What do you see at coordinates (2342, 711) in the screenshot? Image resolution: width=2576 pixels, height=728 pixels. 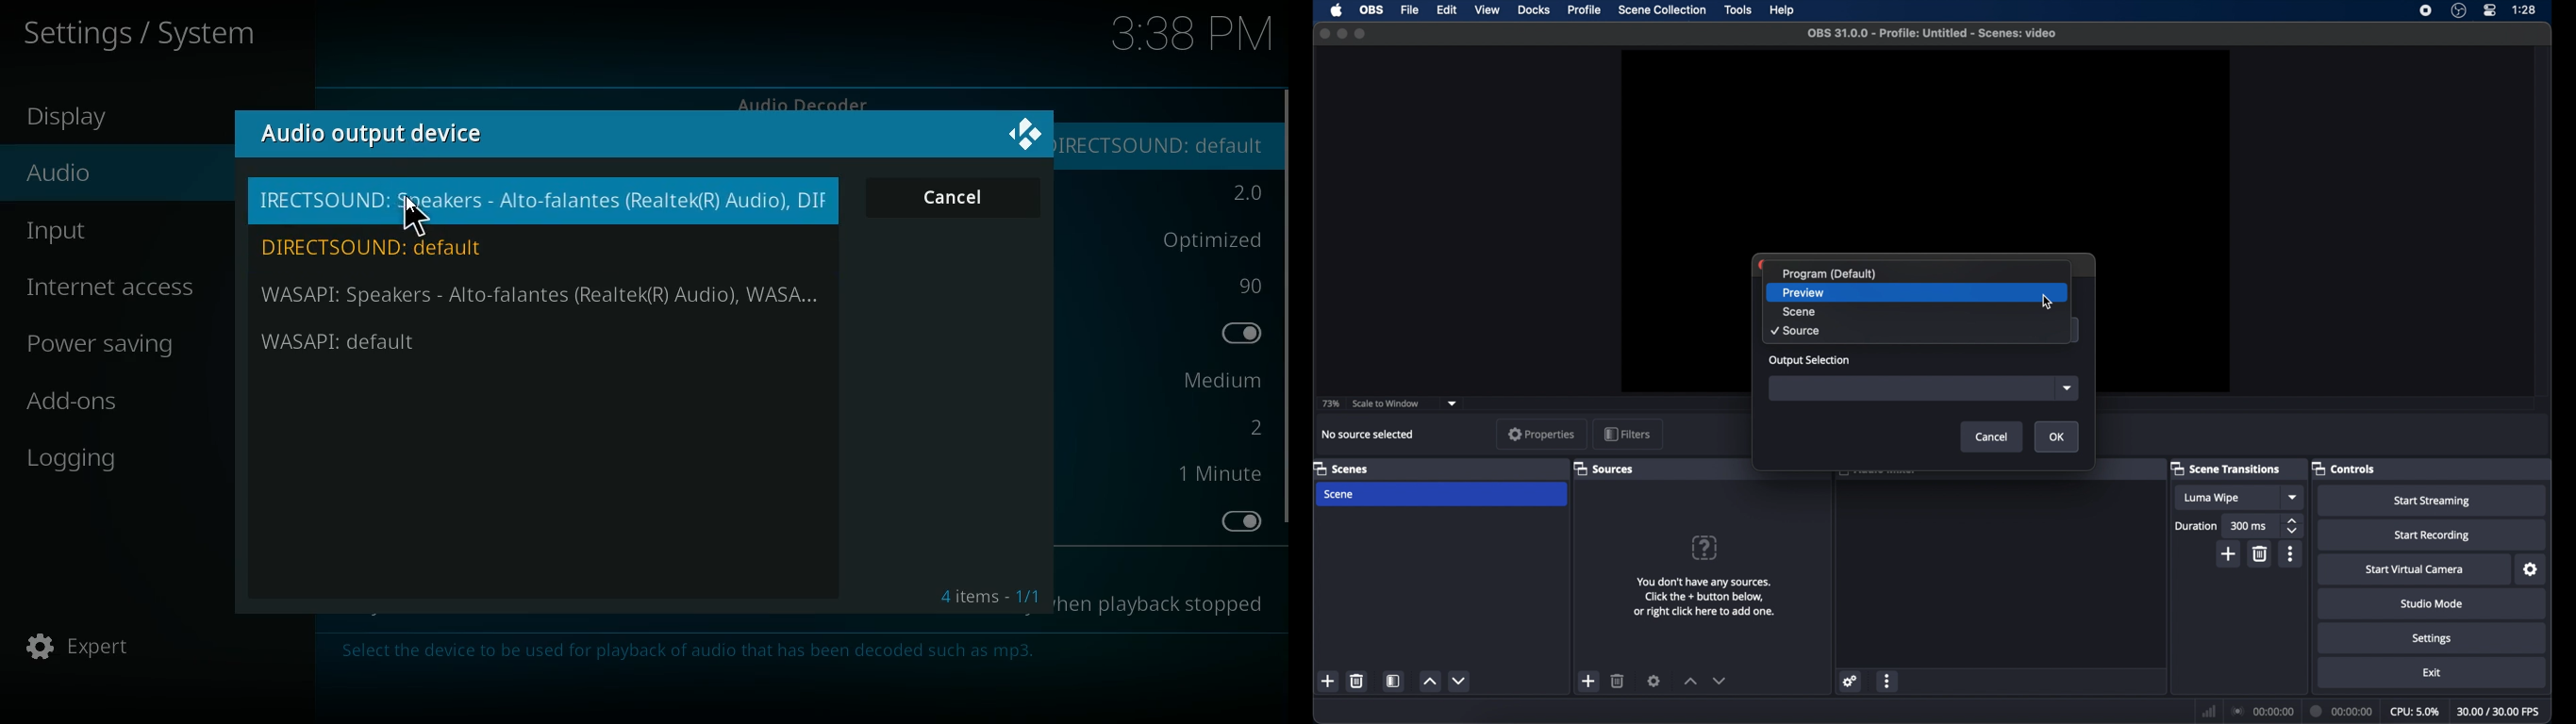 I see `duration` at bounding box center [2342, 711].